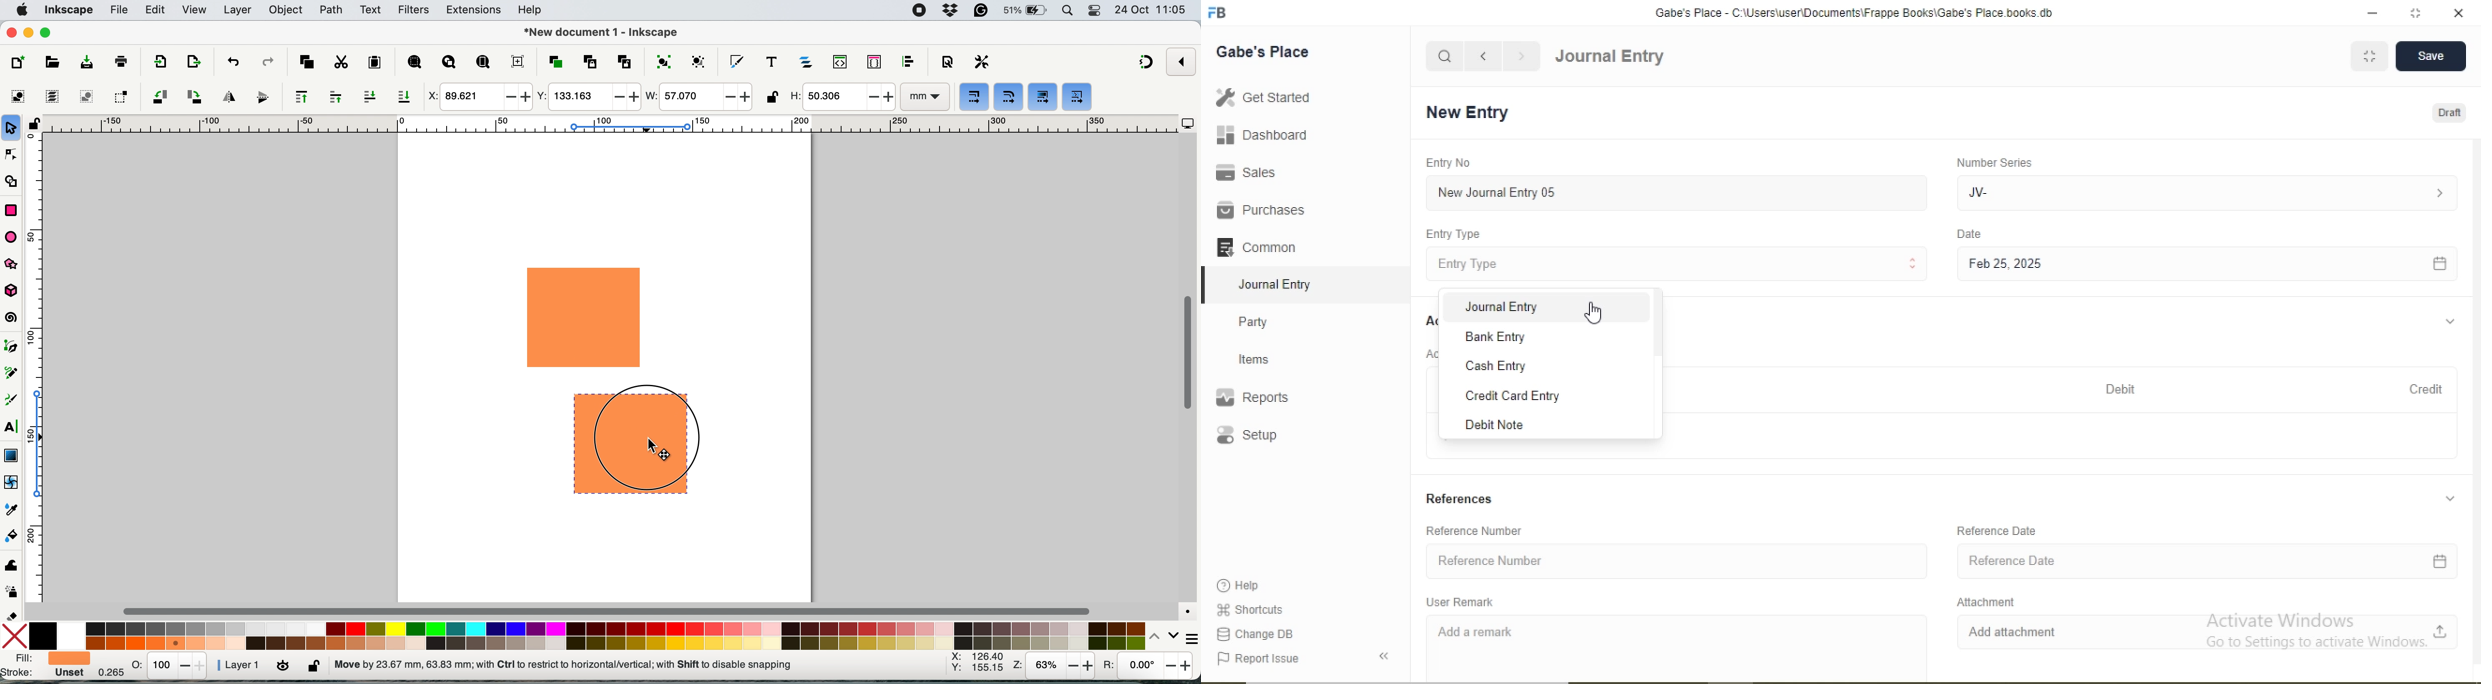  Describe the element at coordinates (28, 31) in the screenshot. I see `minimise` at that location.